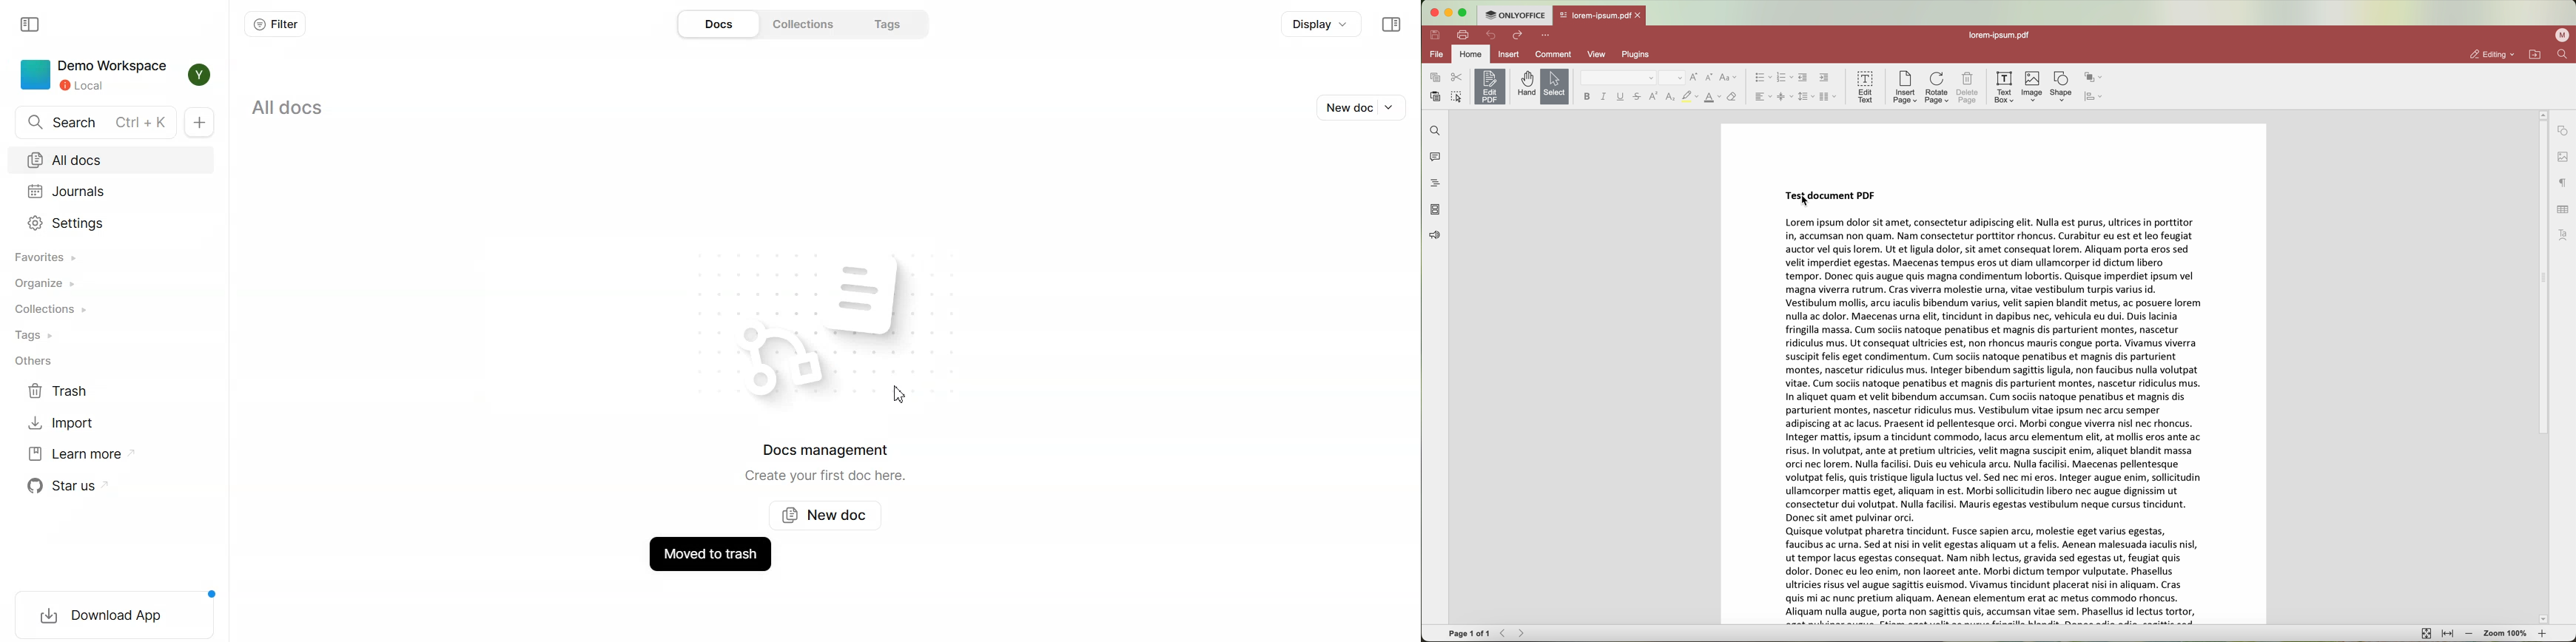  Describe the element at coordinates (1805, 203) in the screenshot. I see `cursor` at that location.